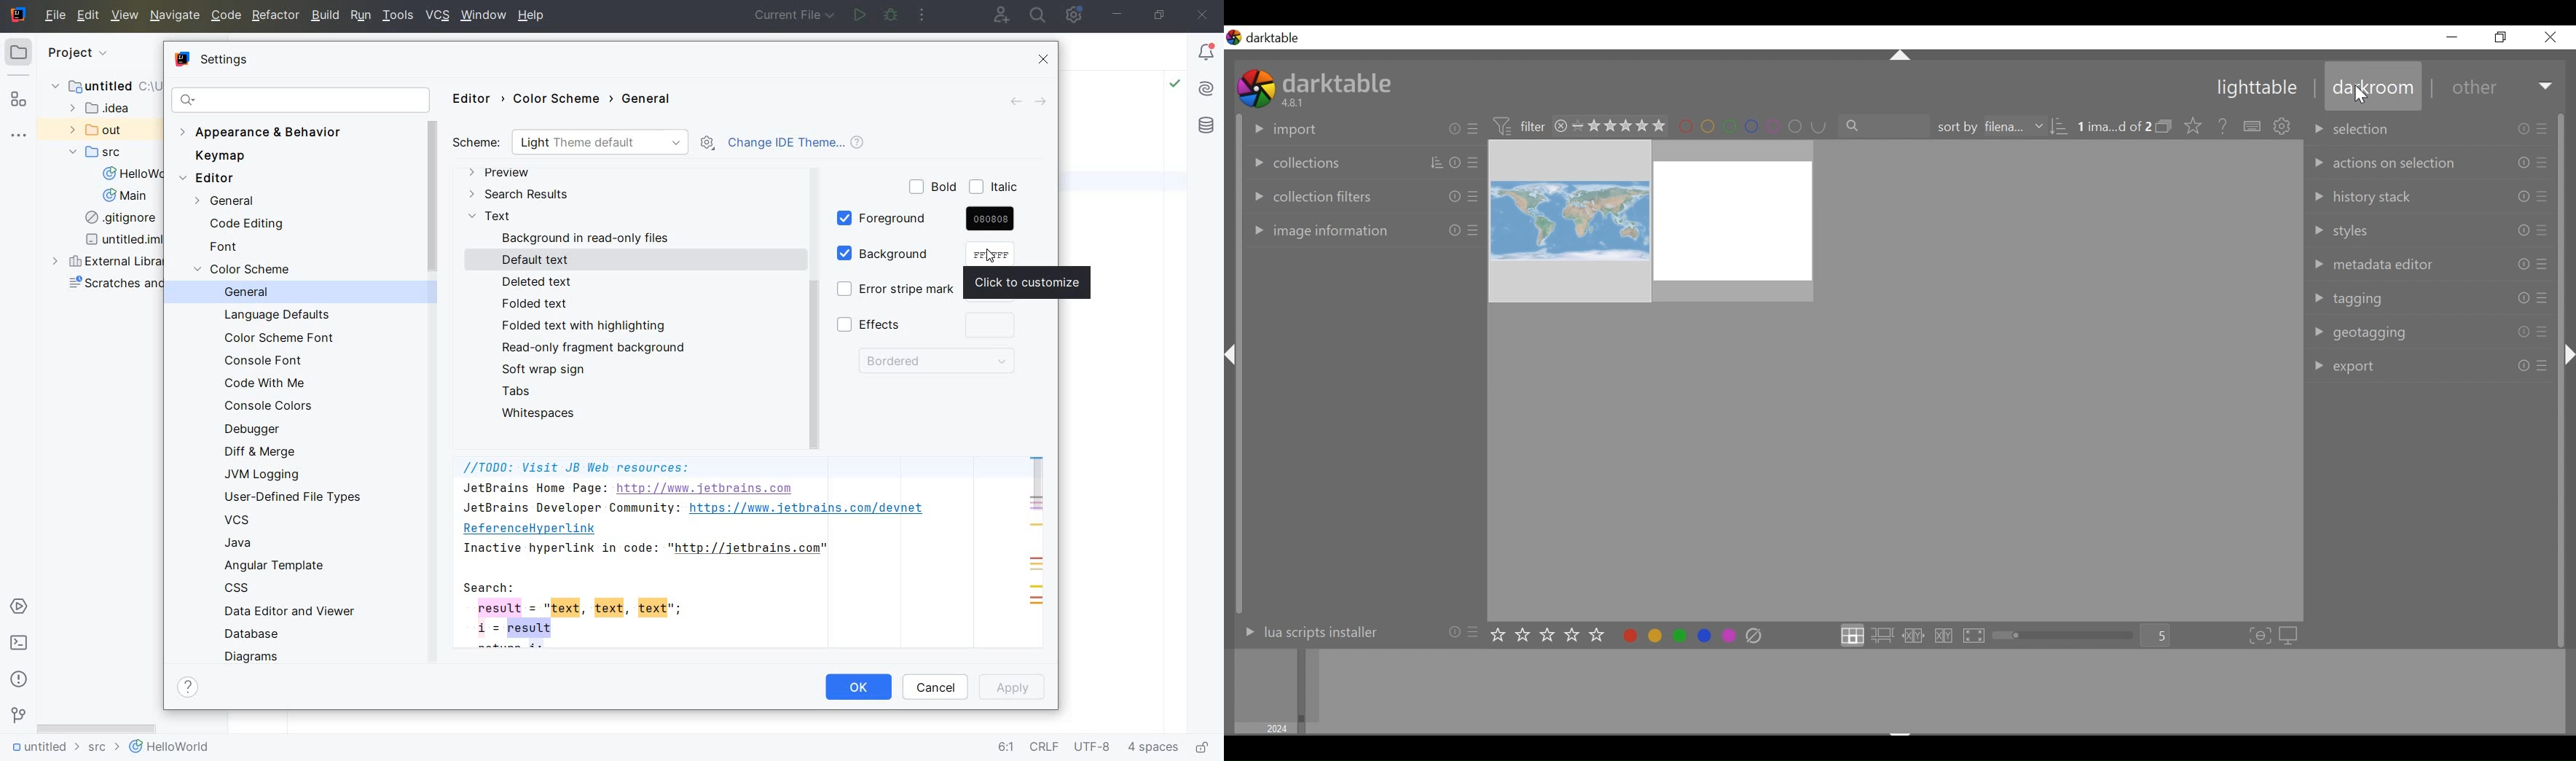  I want to click on EDIT, so click(90, 17).